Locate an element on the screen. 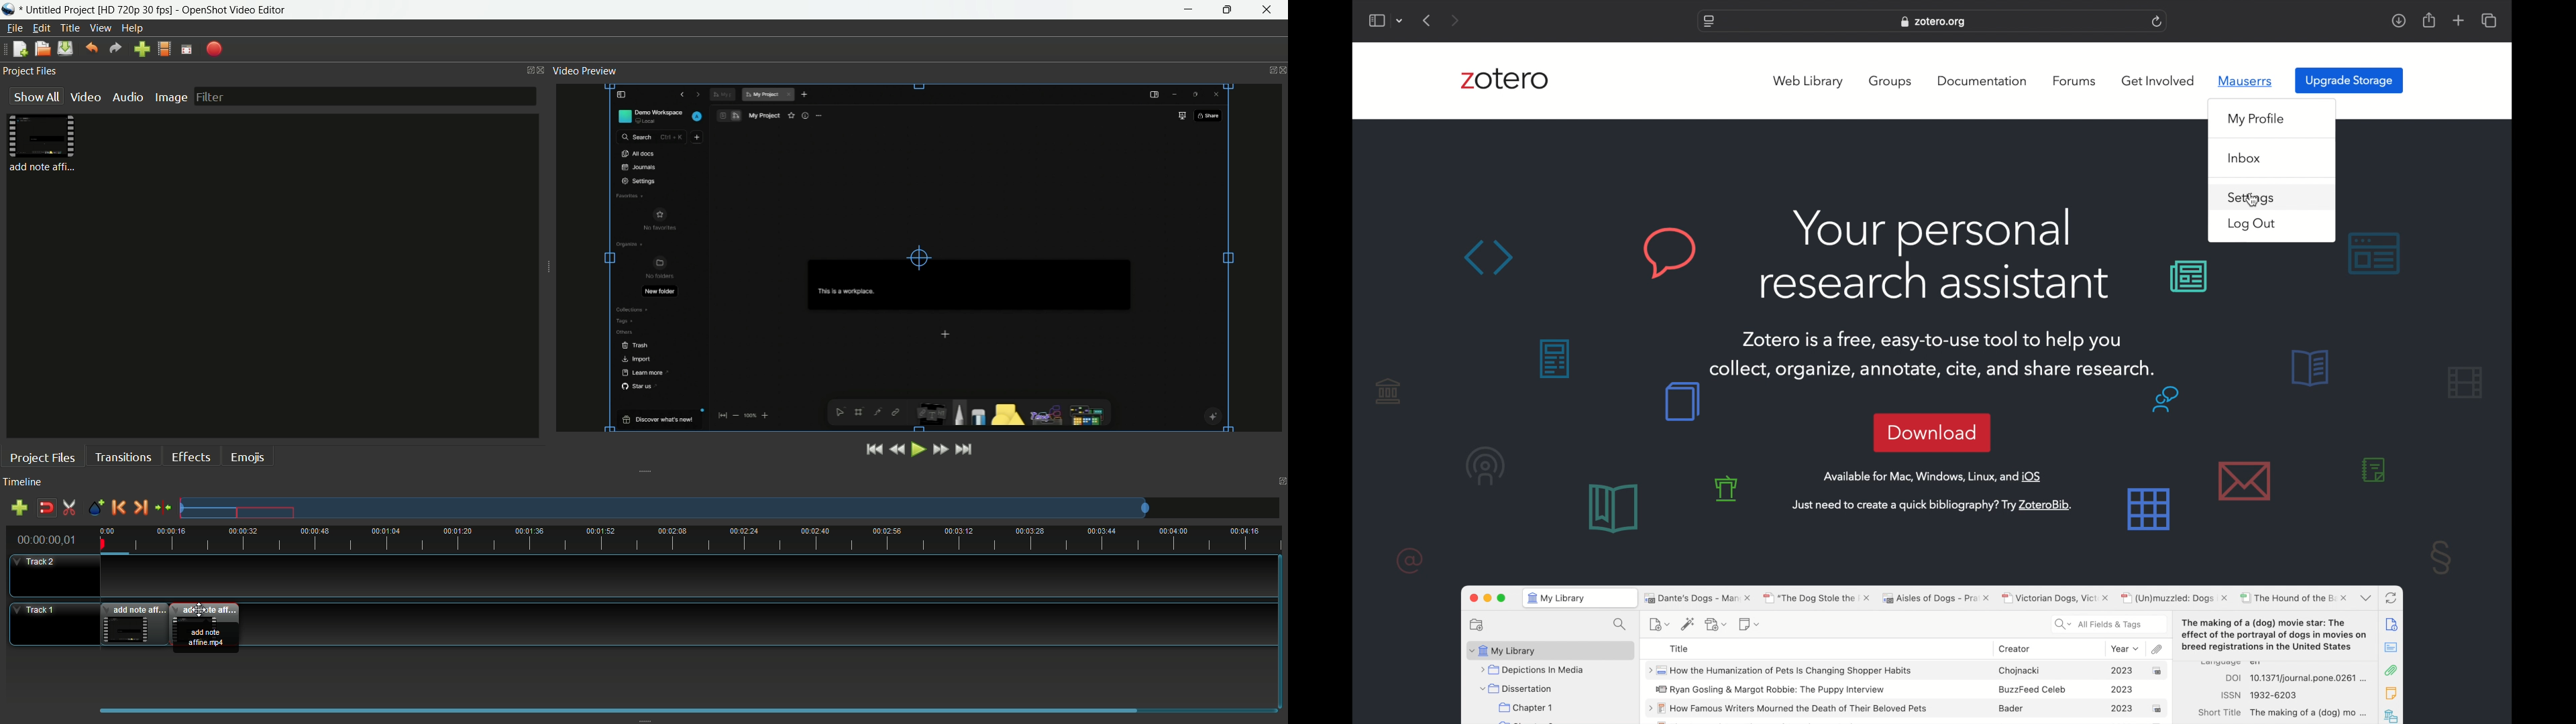  disable snap is located at coordinates (44, 507).